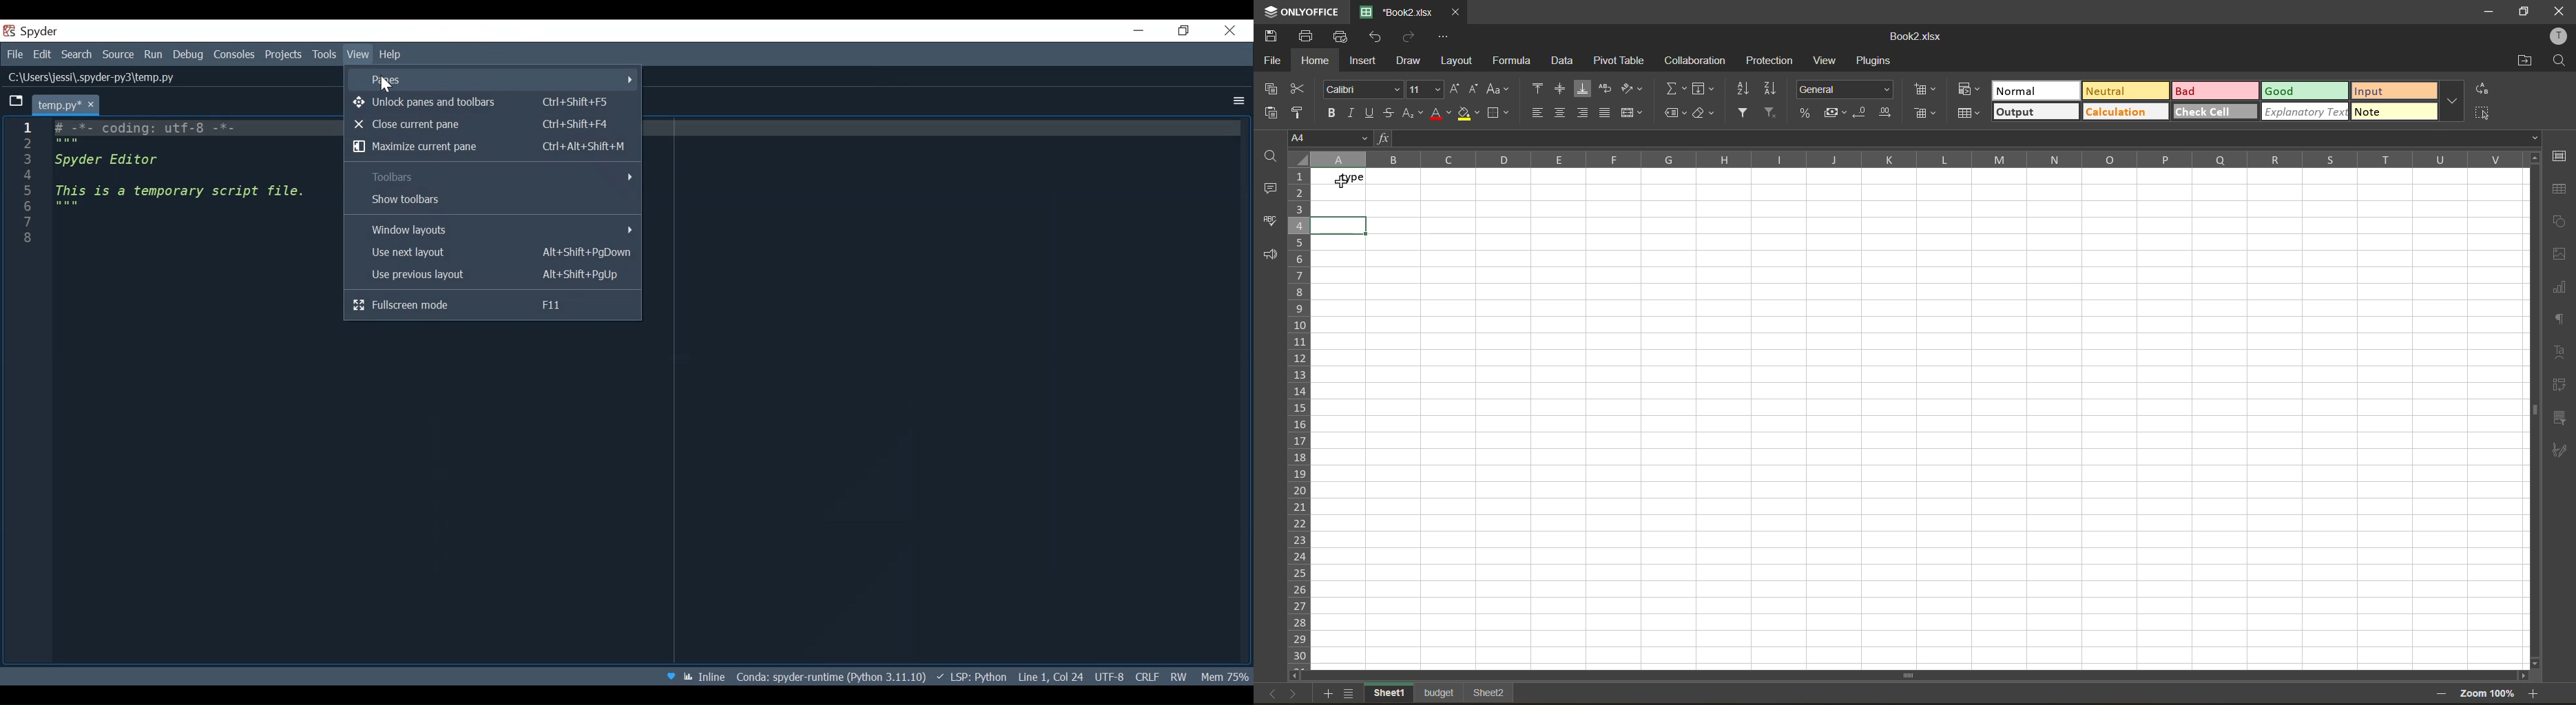  Describe the element at coordinates (2398, 92) in the screenshot. I see `input` at that location.